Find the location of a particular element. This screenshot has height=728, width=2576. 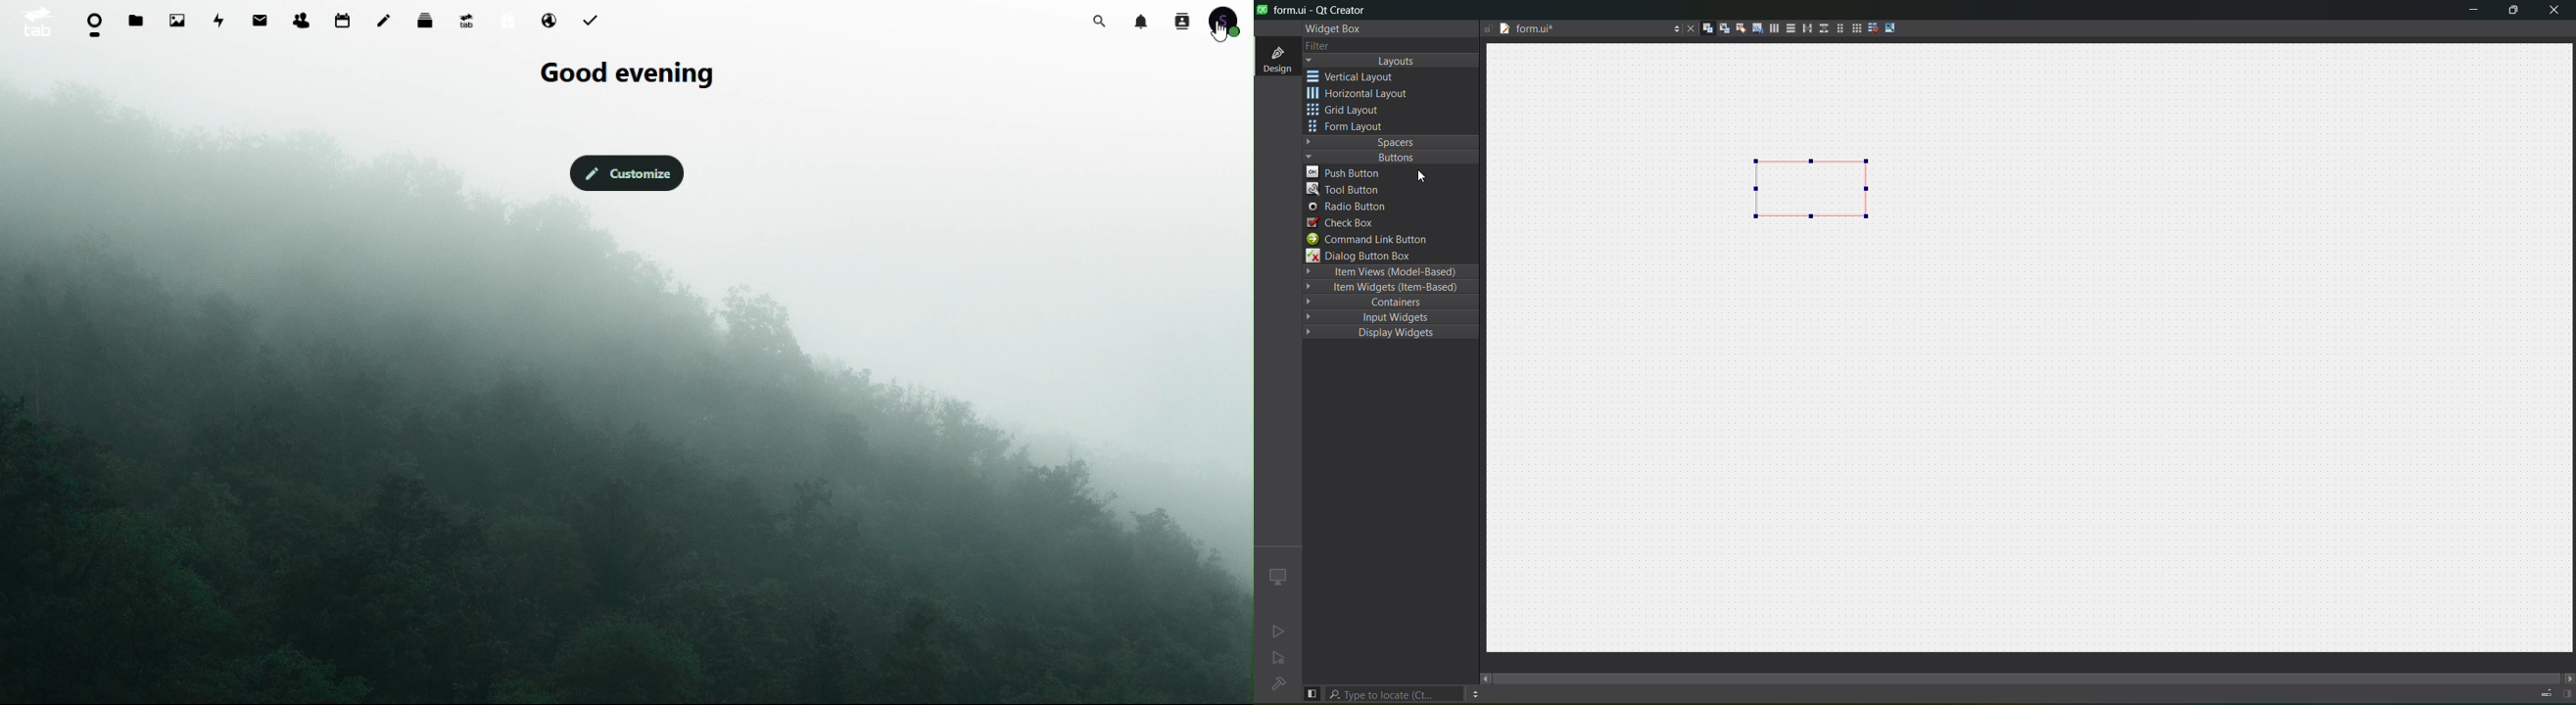

adjust size is located at coordinates (1892, 28).